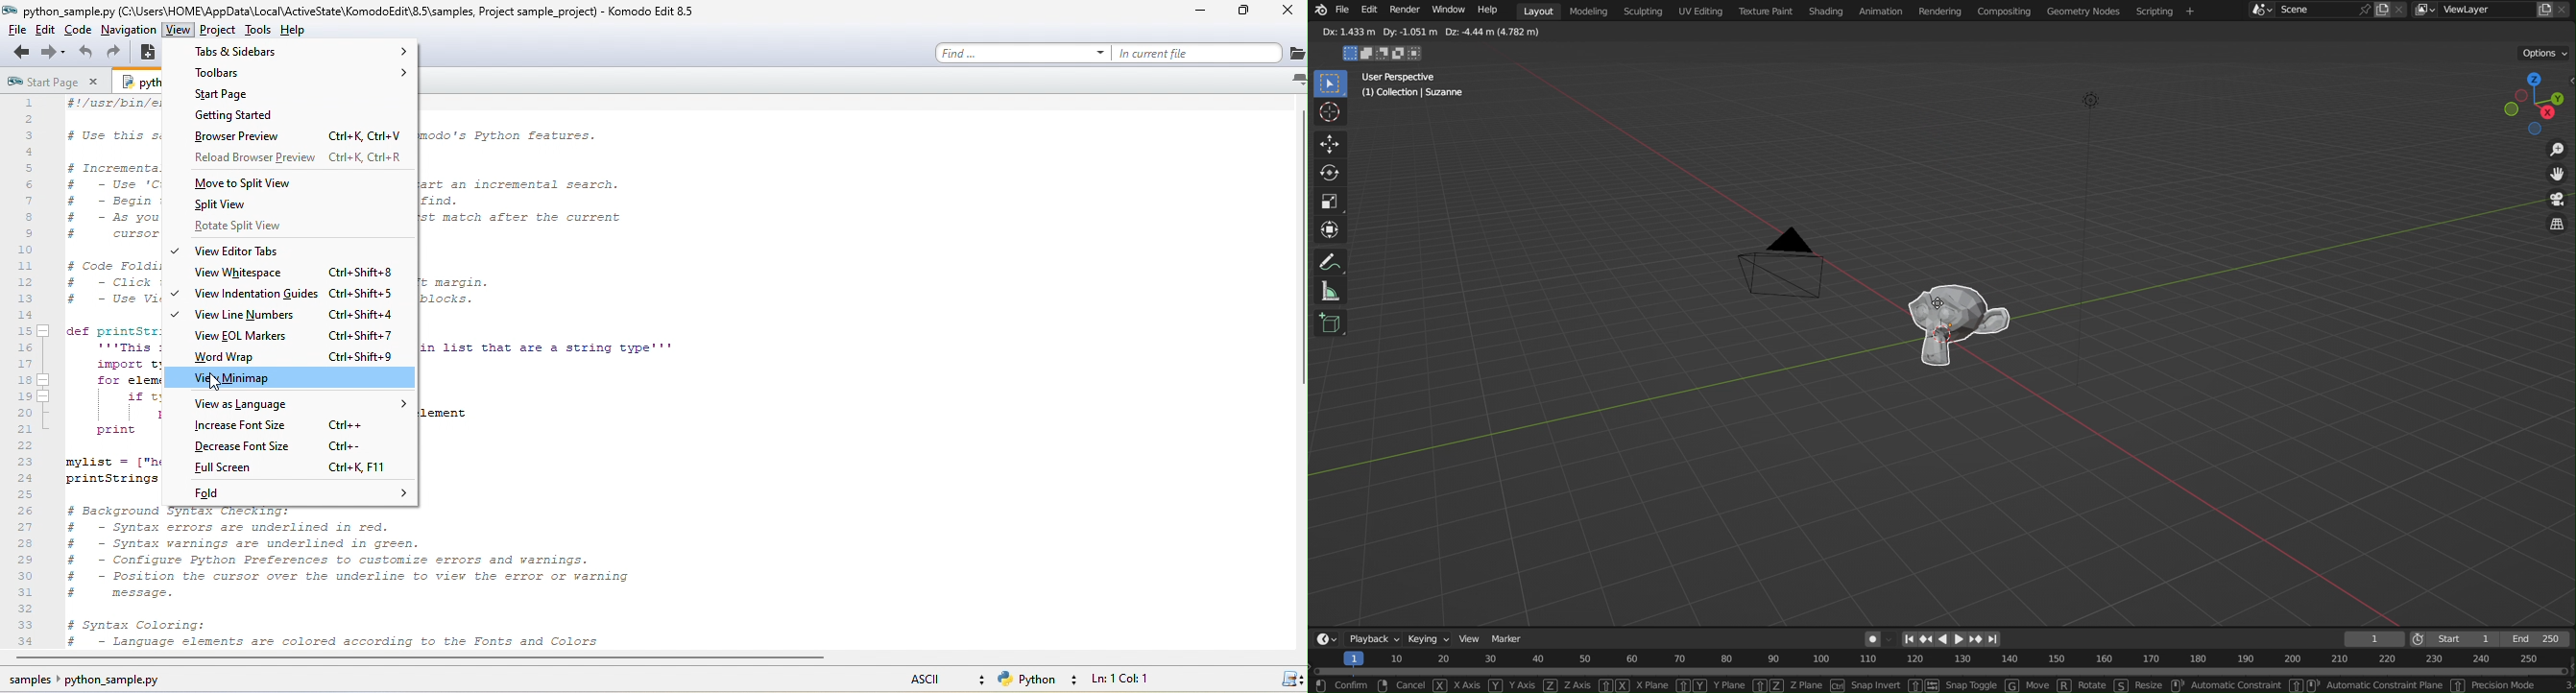 This screenshot has width=2576, height=700. Describe the element at coordinates (1291, 12) in the screenshot. I see `close` at that location.